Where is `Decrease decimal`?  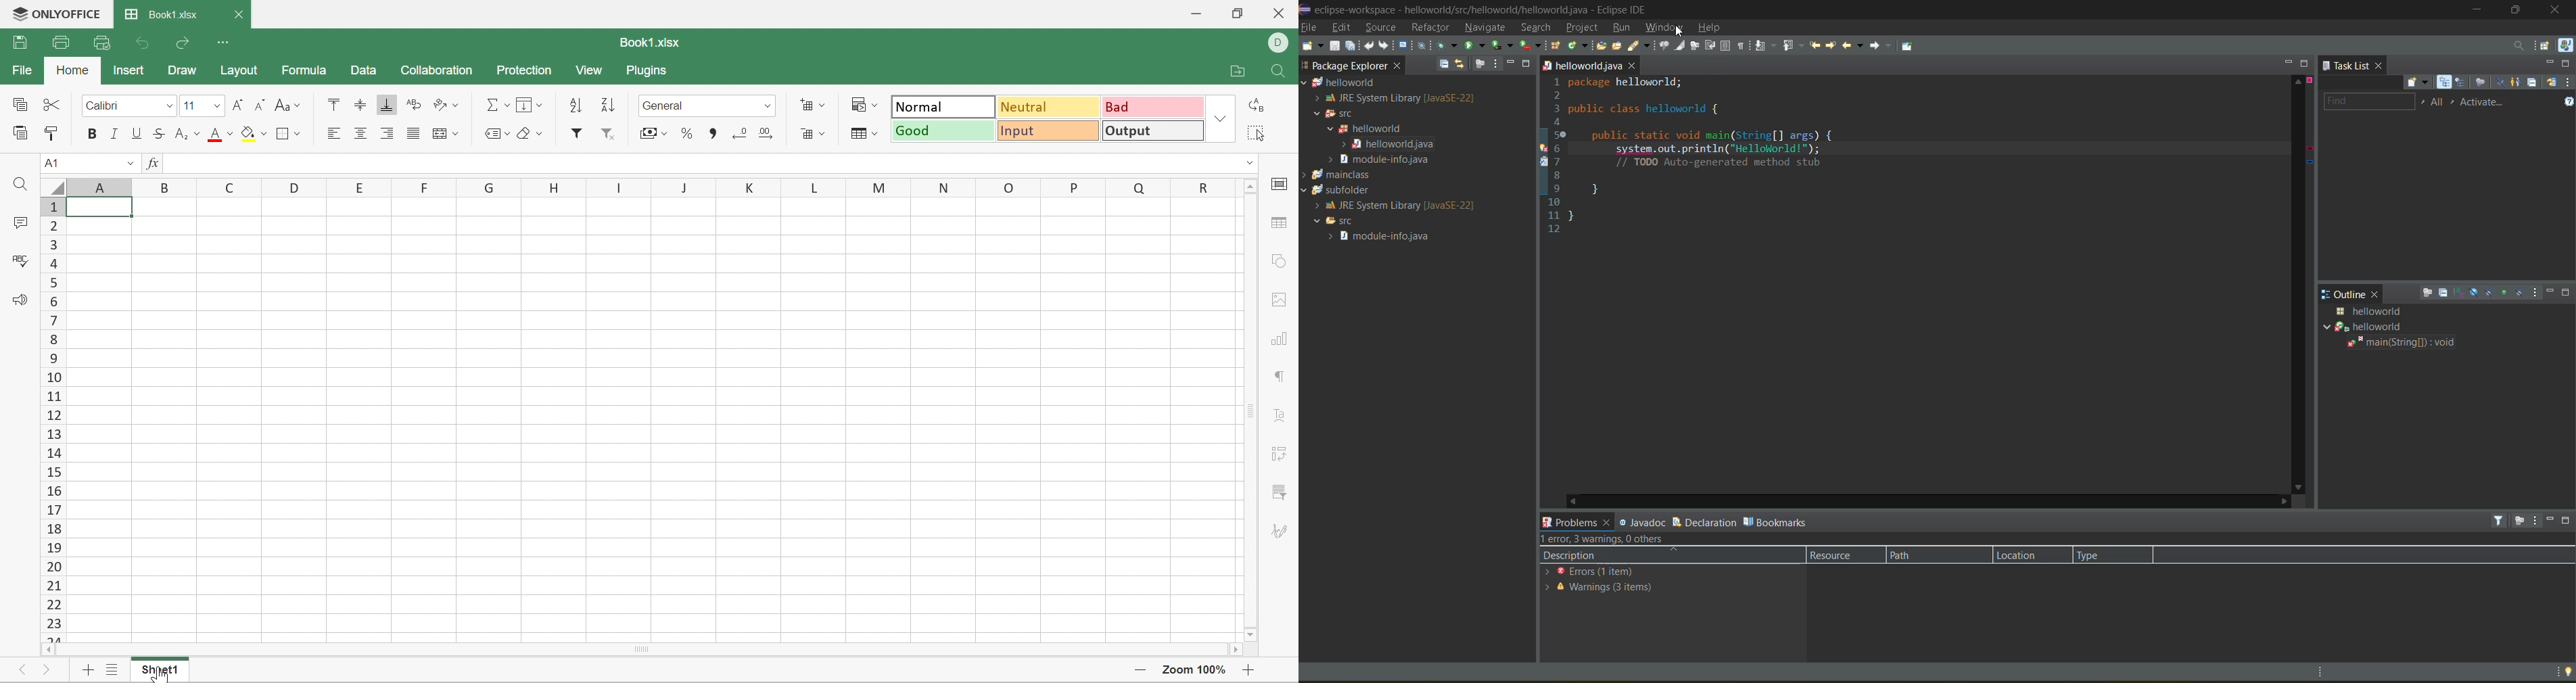
Decrease decimal is located at coordinates (739, 133).